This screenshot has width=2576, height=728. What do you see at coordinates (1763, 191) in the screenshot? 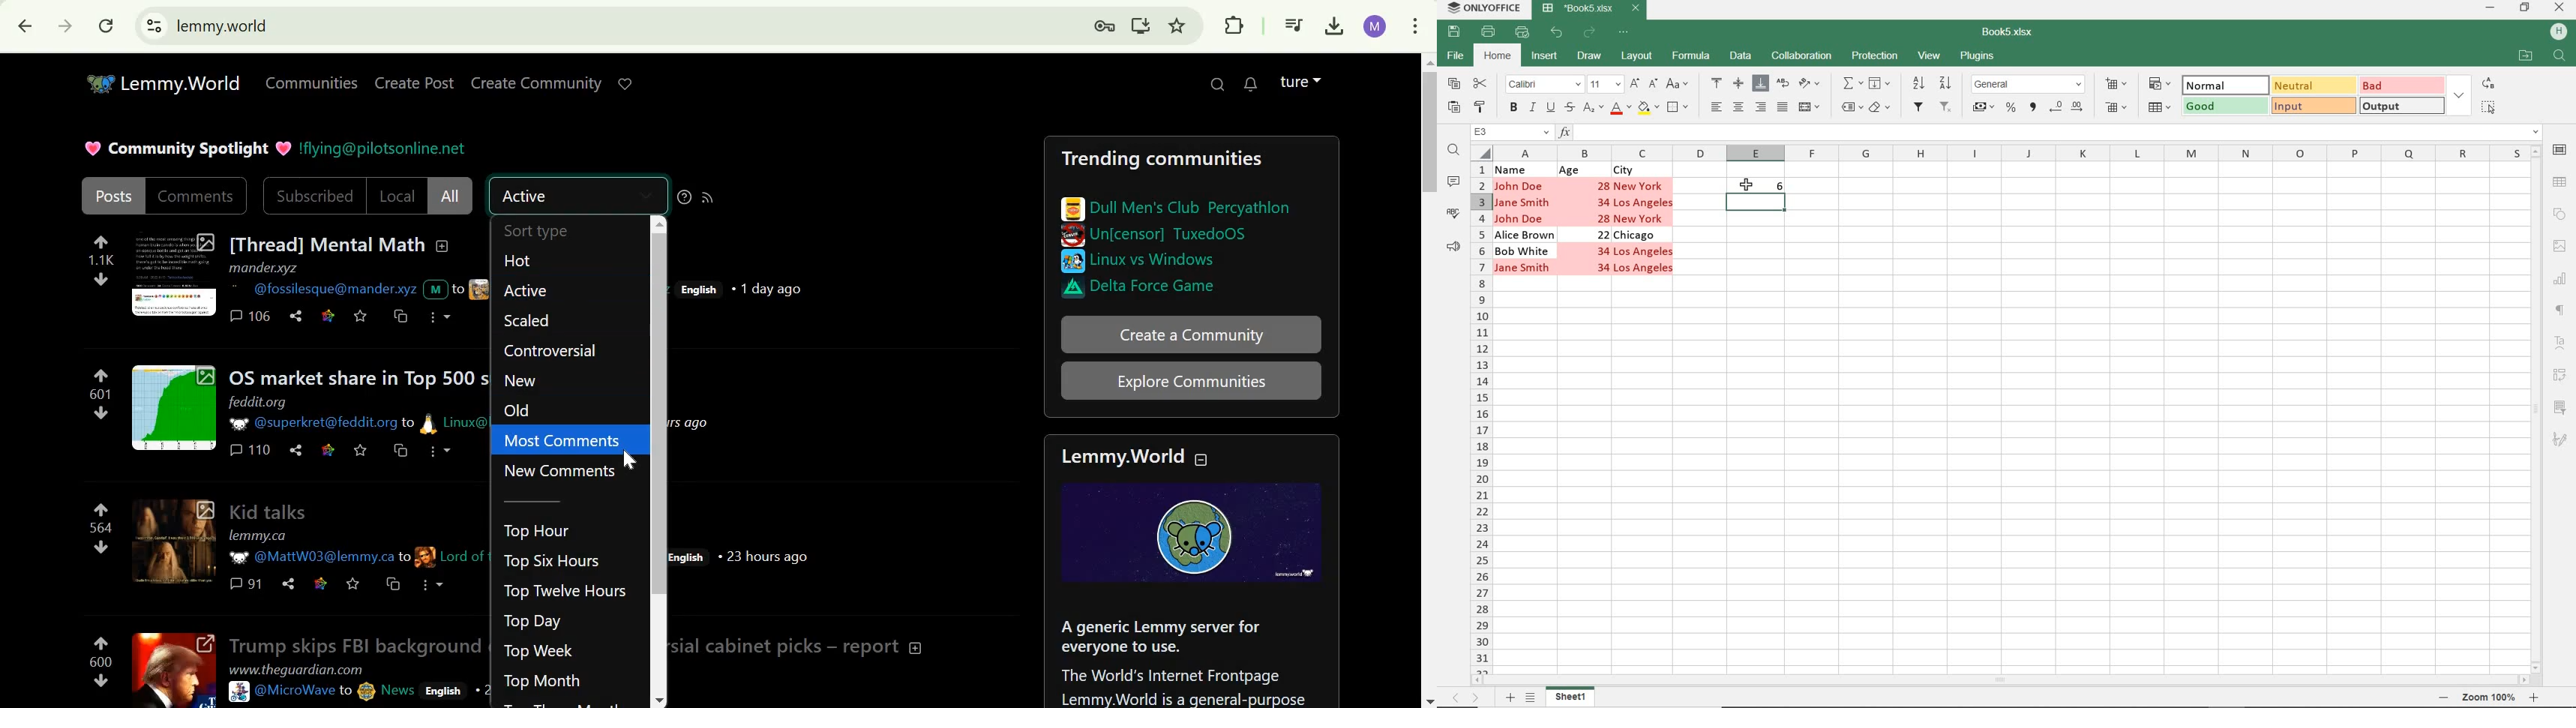
I see `FORMULA RETURNS 6` at bounding box center [1763, 191].